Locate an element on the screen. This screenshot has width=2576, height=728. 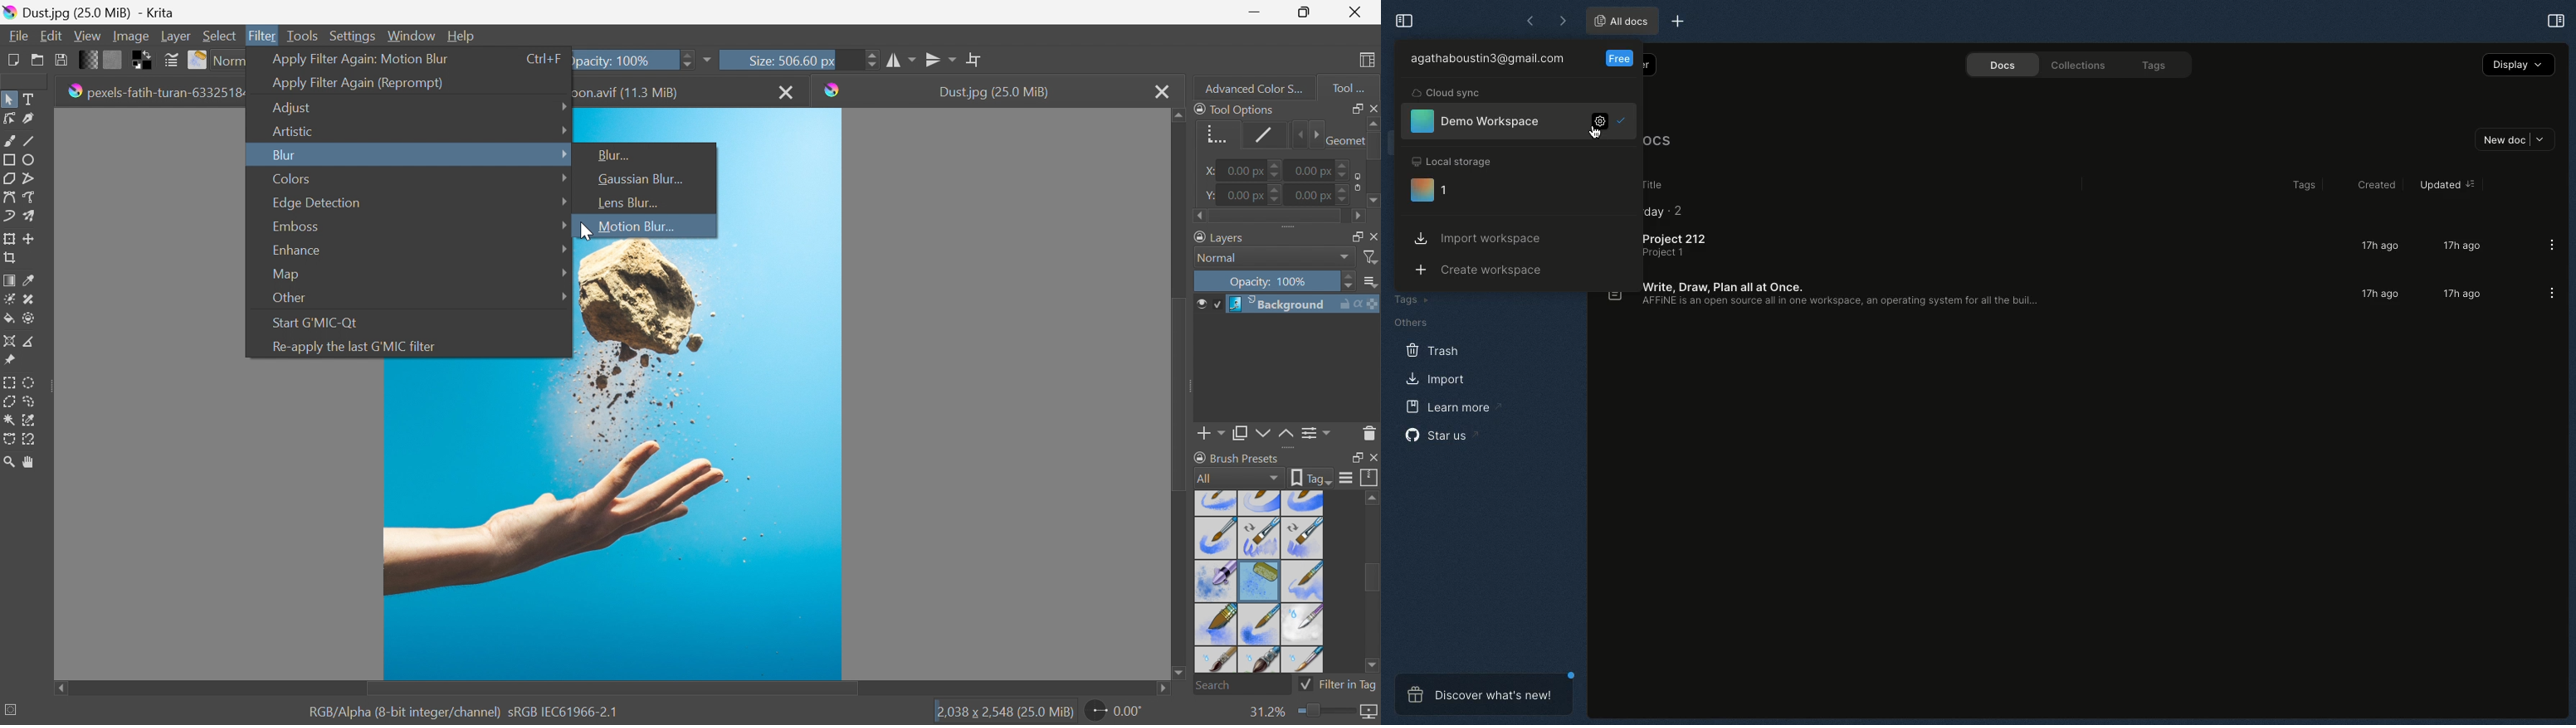
Import is located at coordinates (1432, 377).